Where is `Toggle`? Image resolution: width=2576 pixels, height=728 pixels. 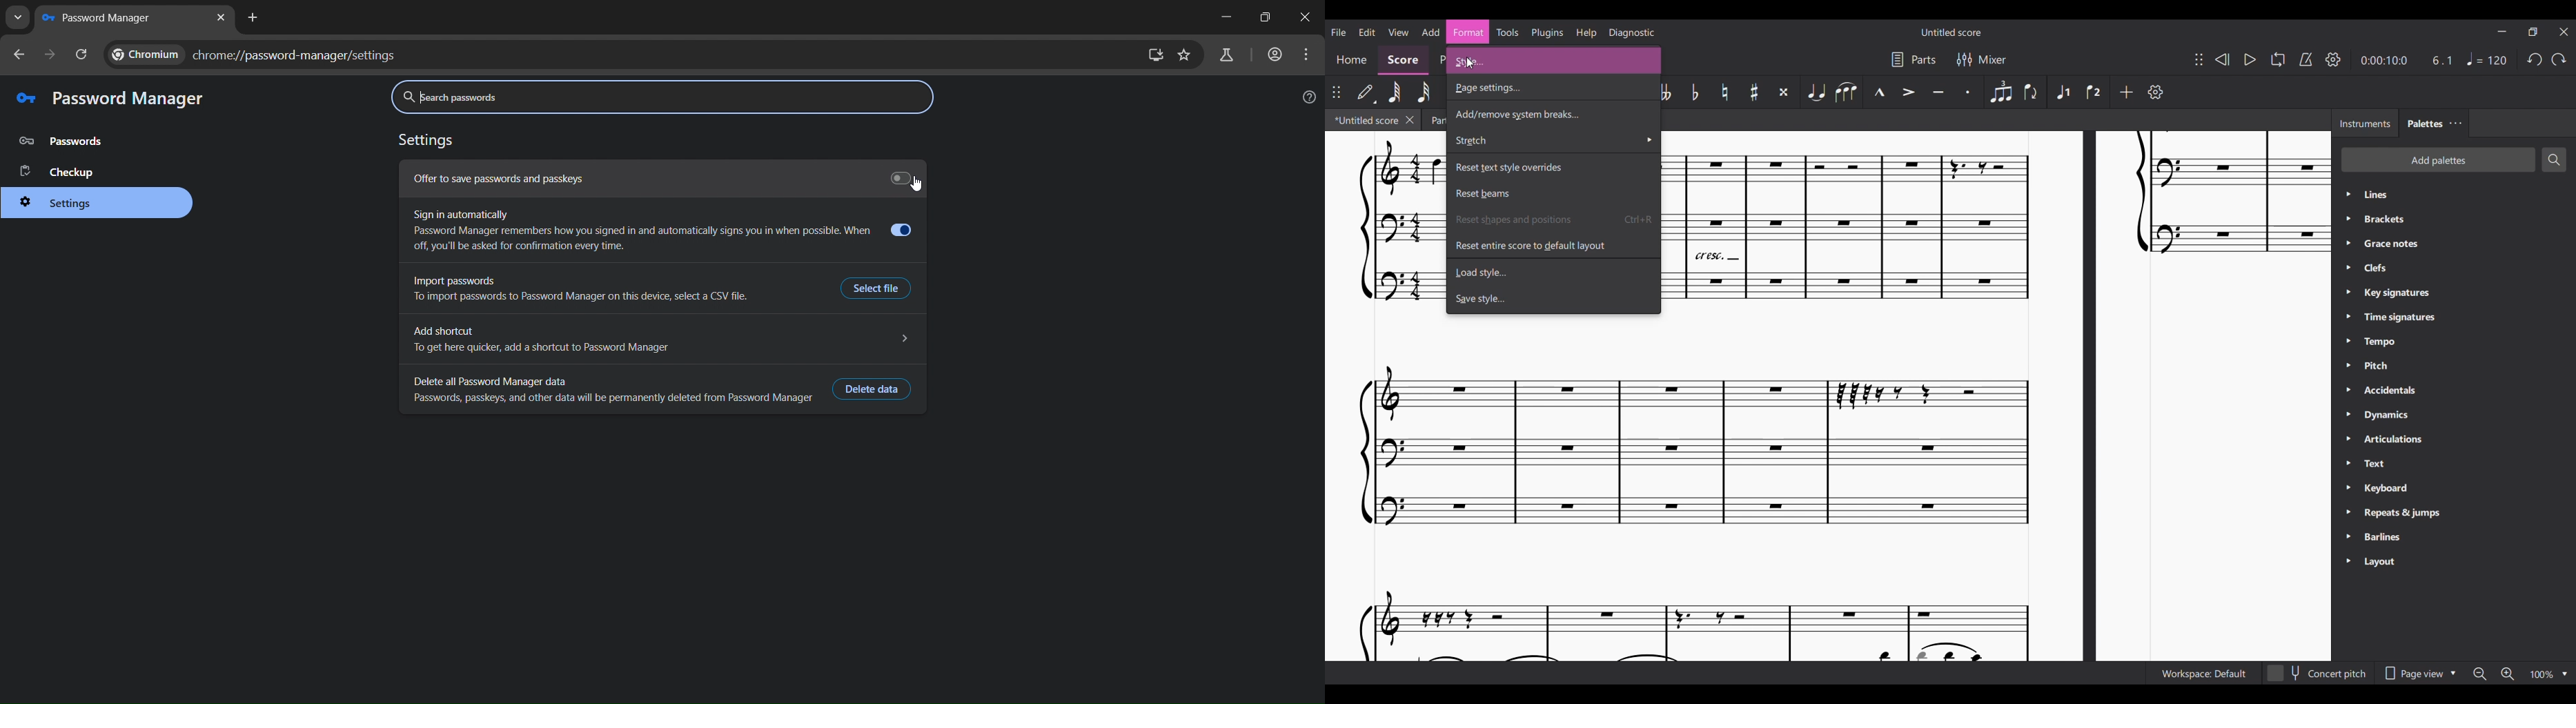 Toggle is located at coordinates (902, 177).